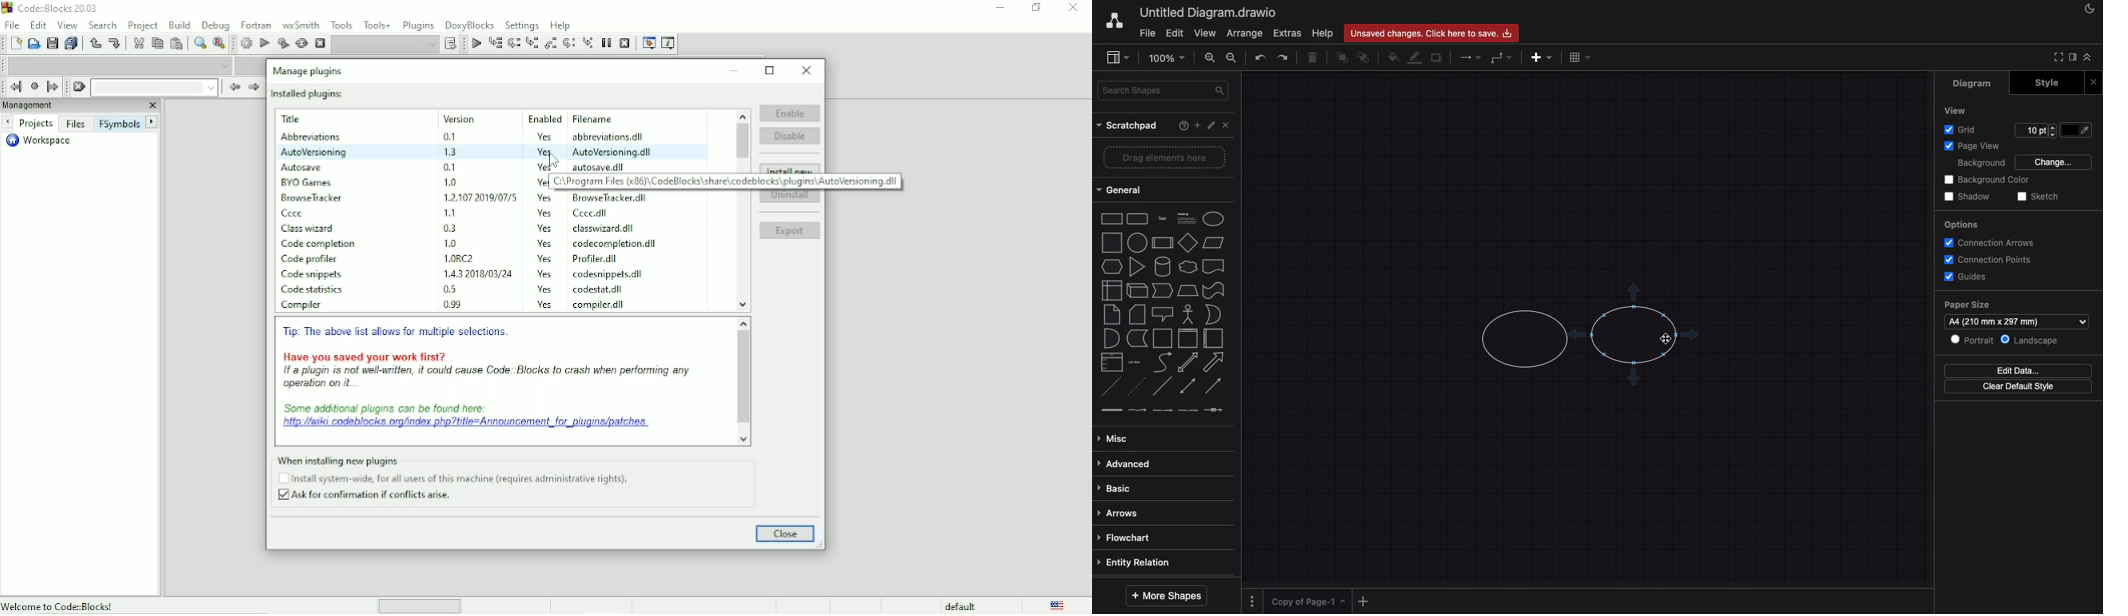 This screenshot has width=2128, height=616. I want to click on view, so click(1207, 33).